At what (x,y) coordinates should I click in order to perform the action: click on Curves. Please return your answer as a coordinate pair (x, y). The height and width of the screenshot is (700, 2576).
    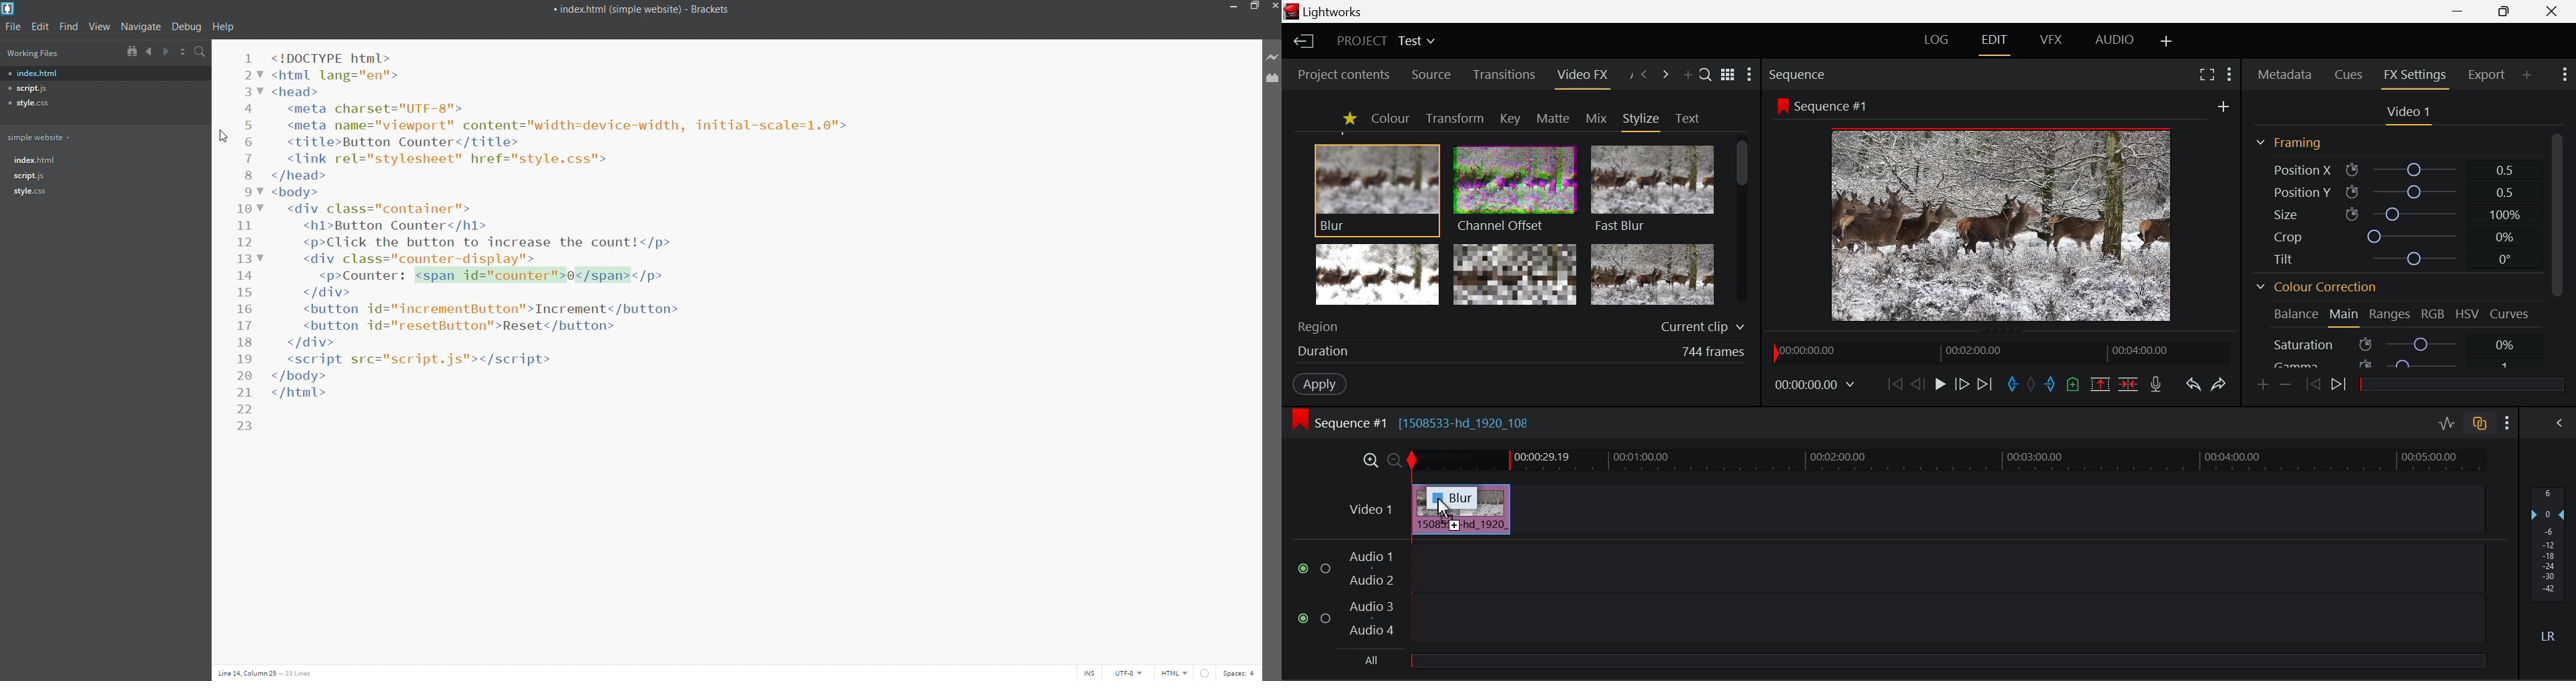
    Looking at the image, I should click on (2511, 315).